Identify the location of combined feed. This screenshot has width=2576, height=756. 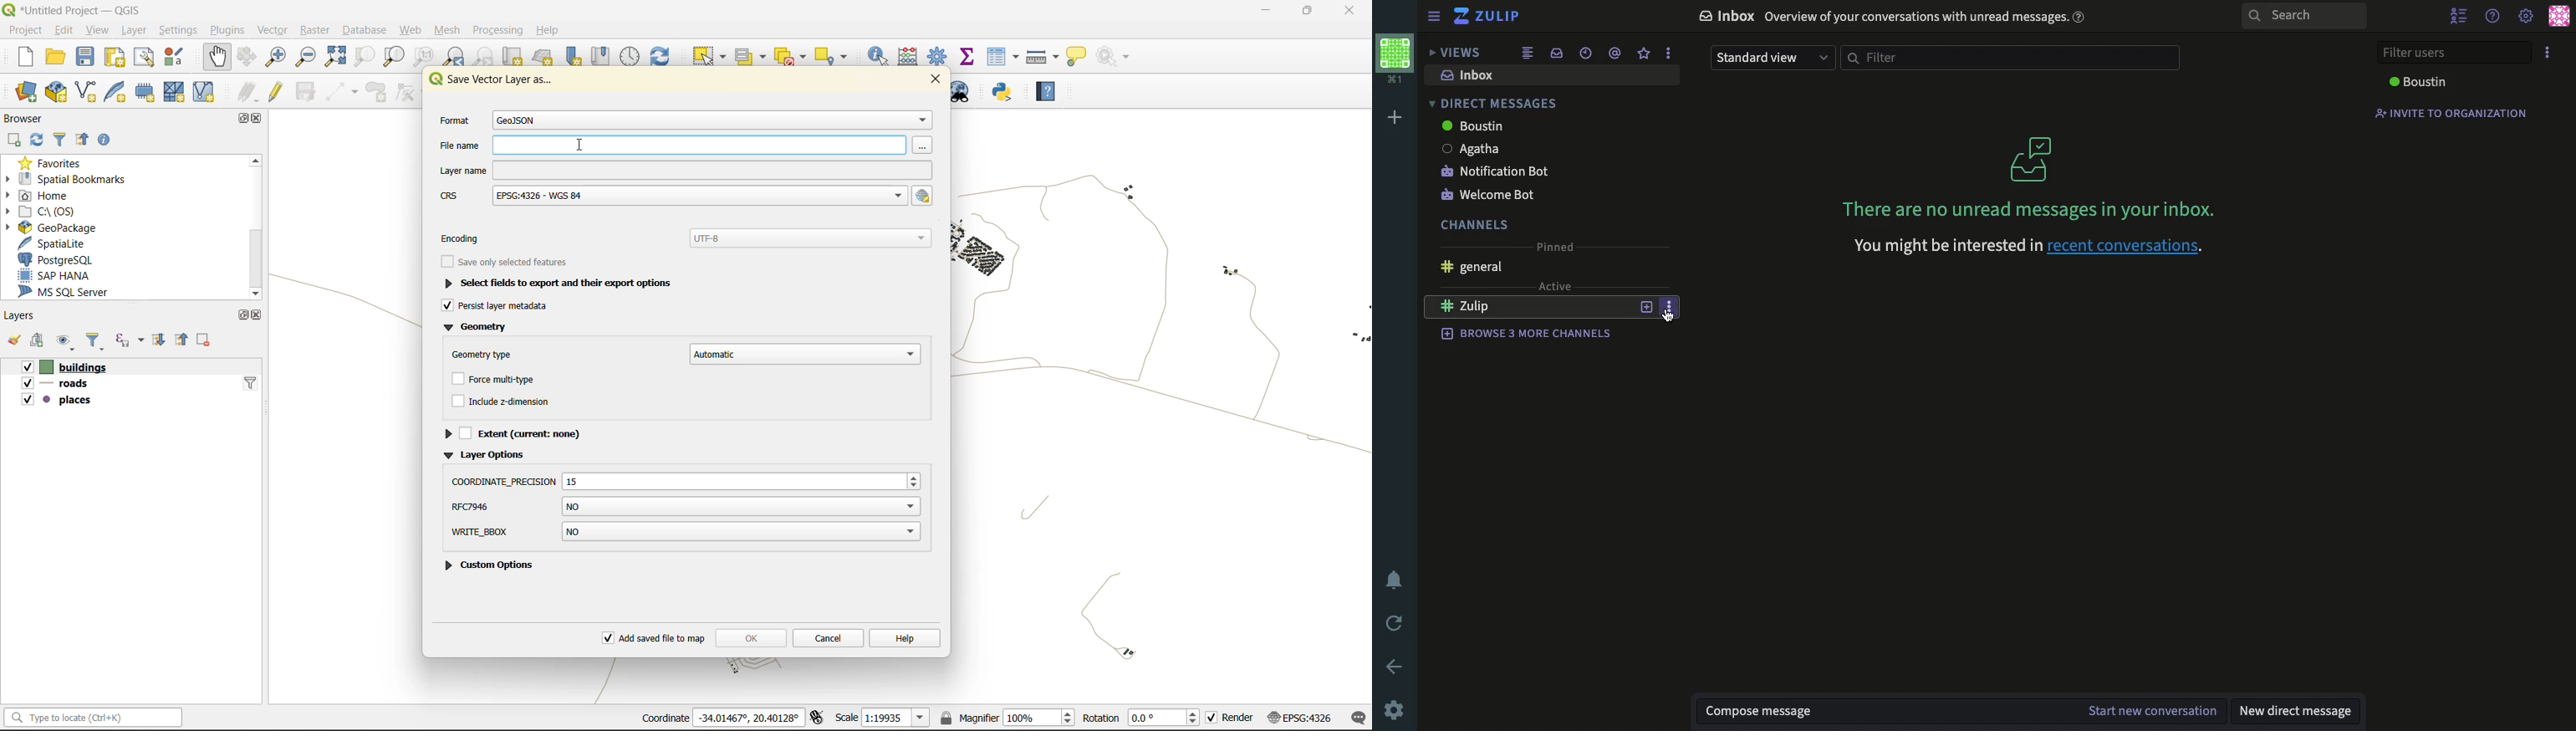
(1528, 53).